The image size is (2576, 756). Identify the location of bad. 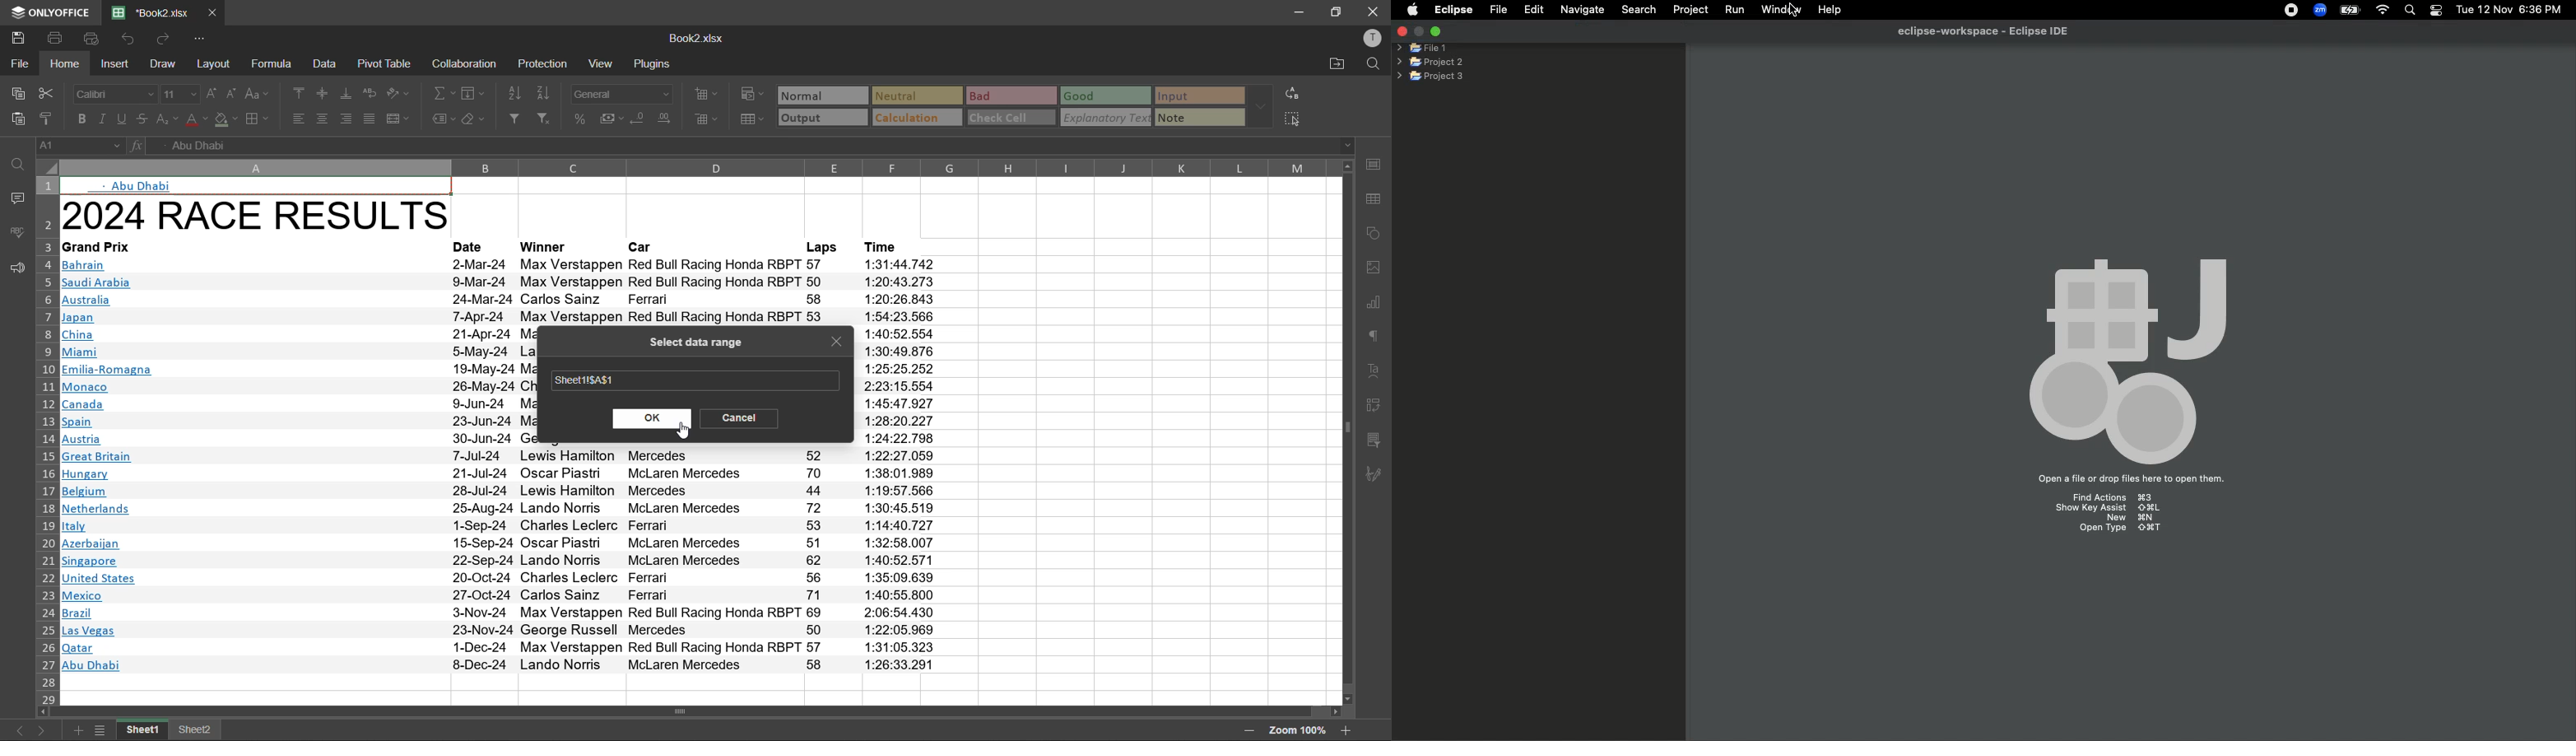
(994, 96).